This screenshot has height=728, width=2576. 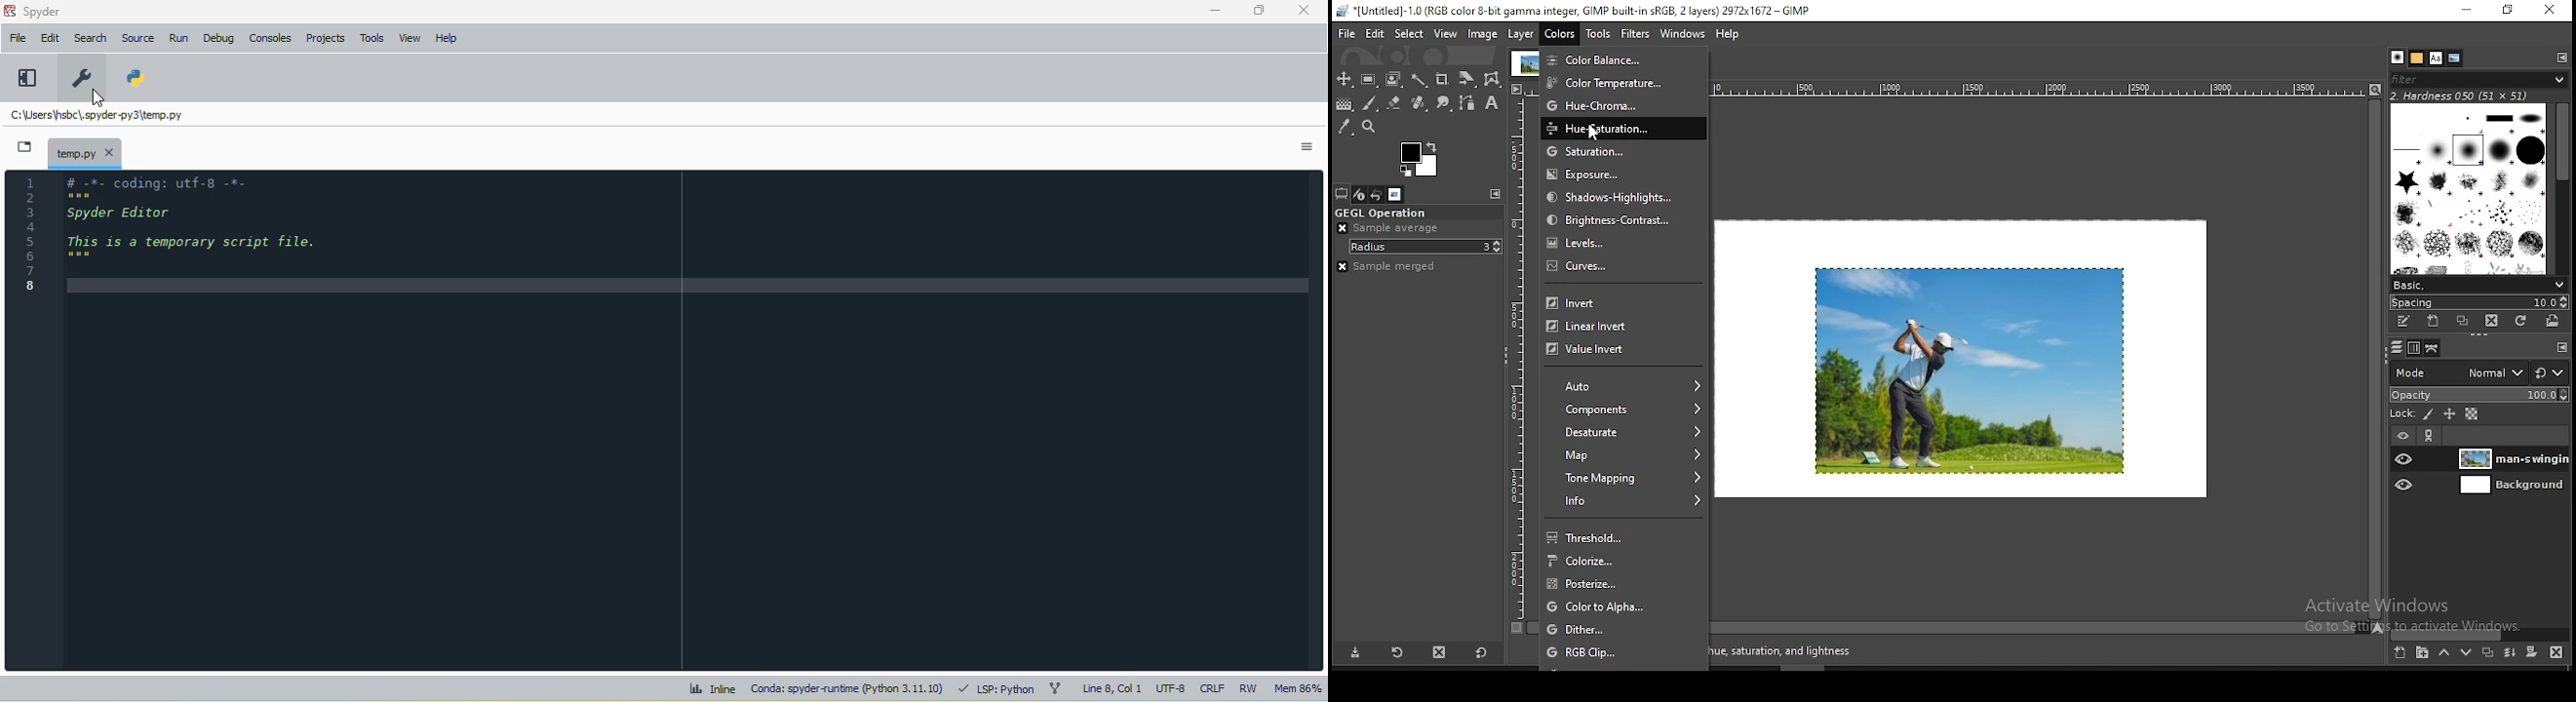 I want to click on tools, so click(x=371, y=38).